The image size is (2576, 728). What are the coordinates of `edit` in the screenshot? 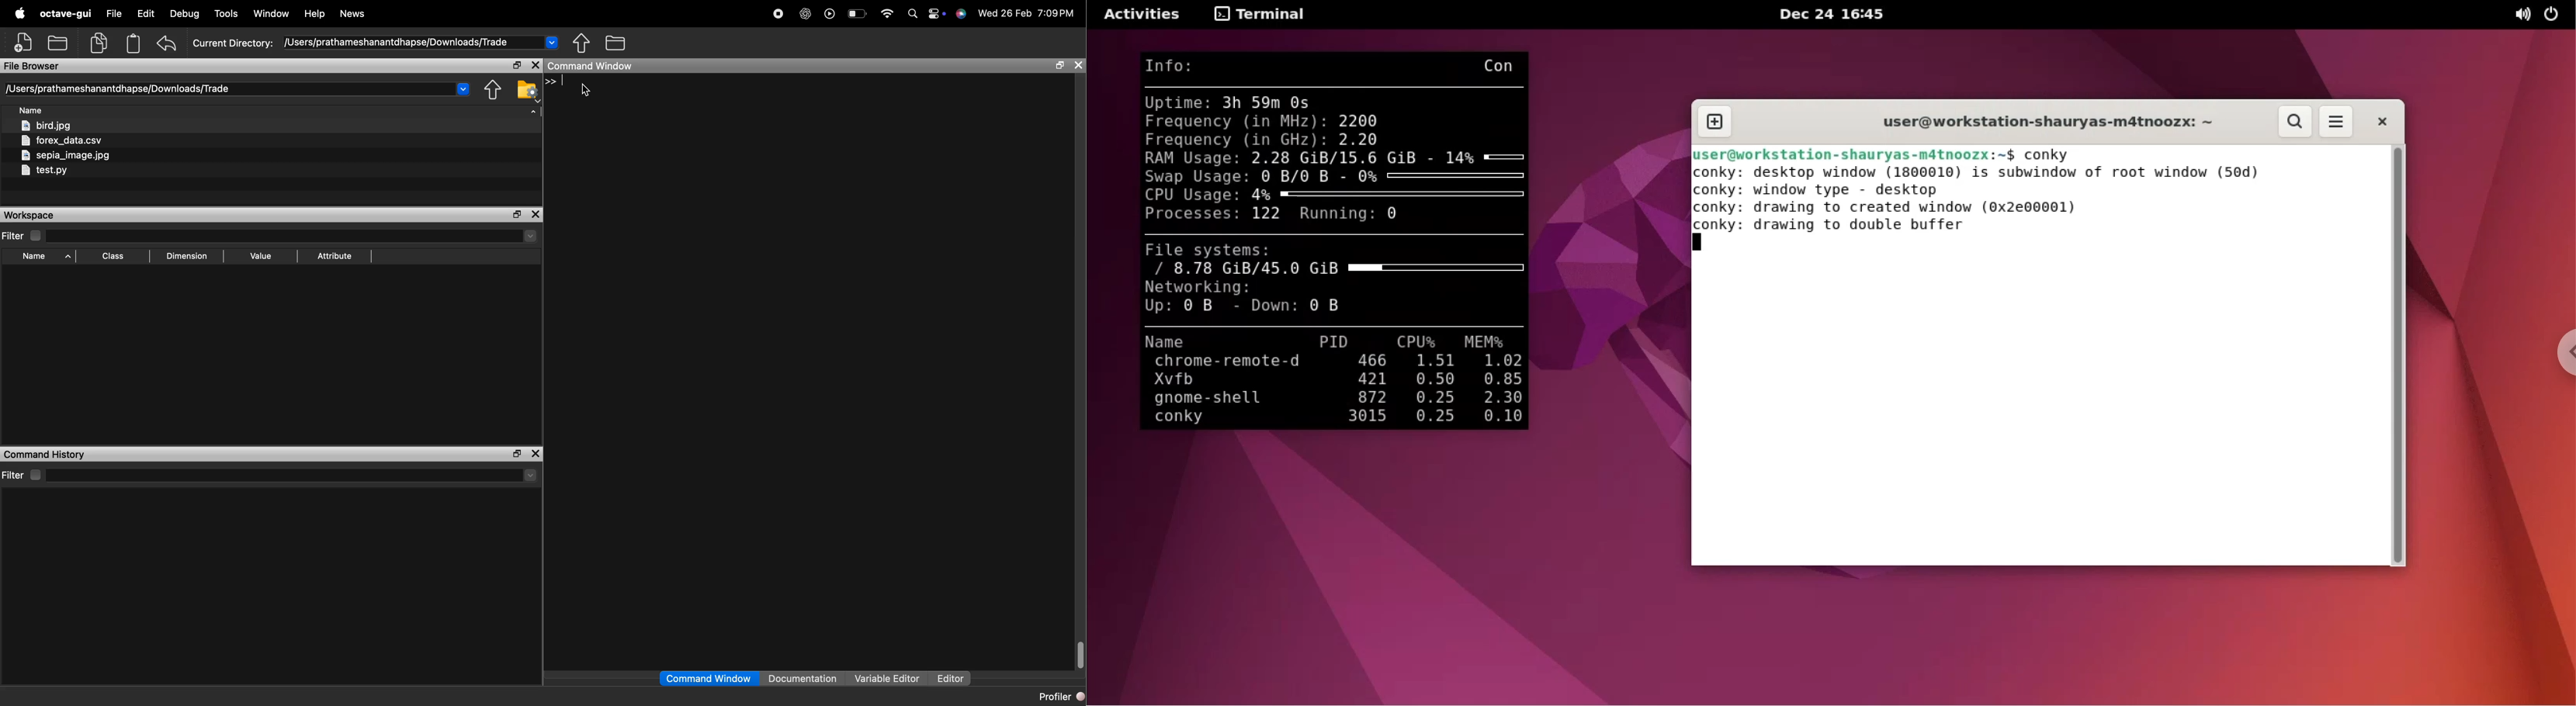 It's located at (148, 14).